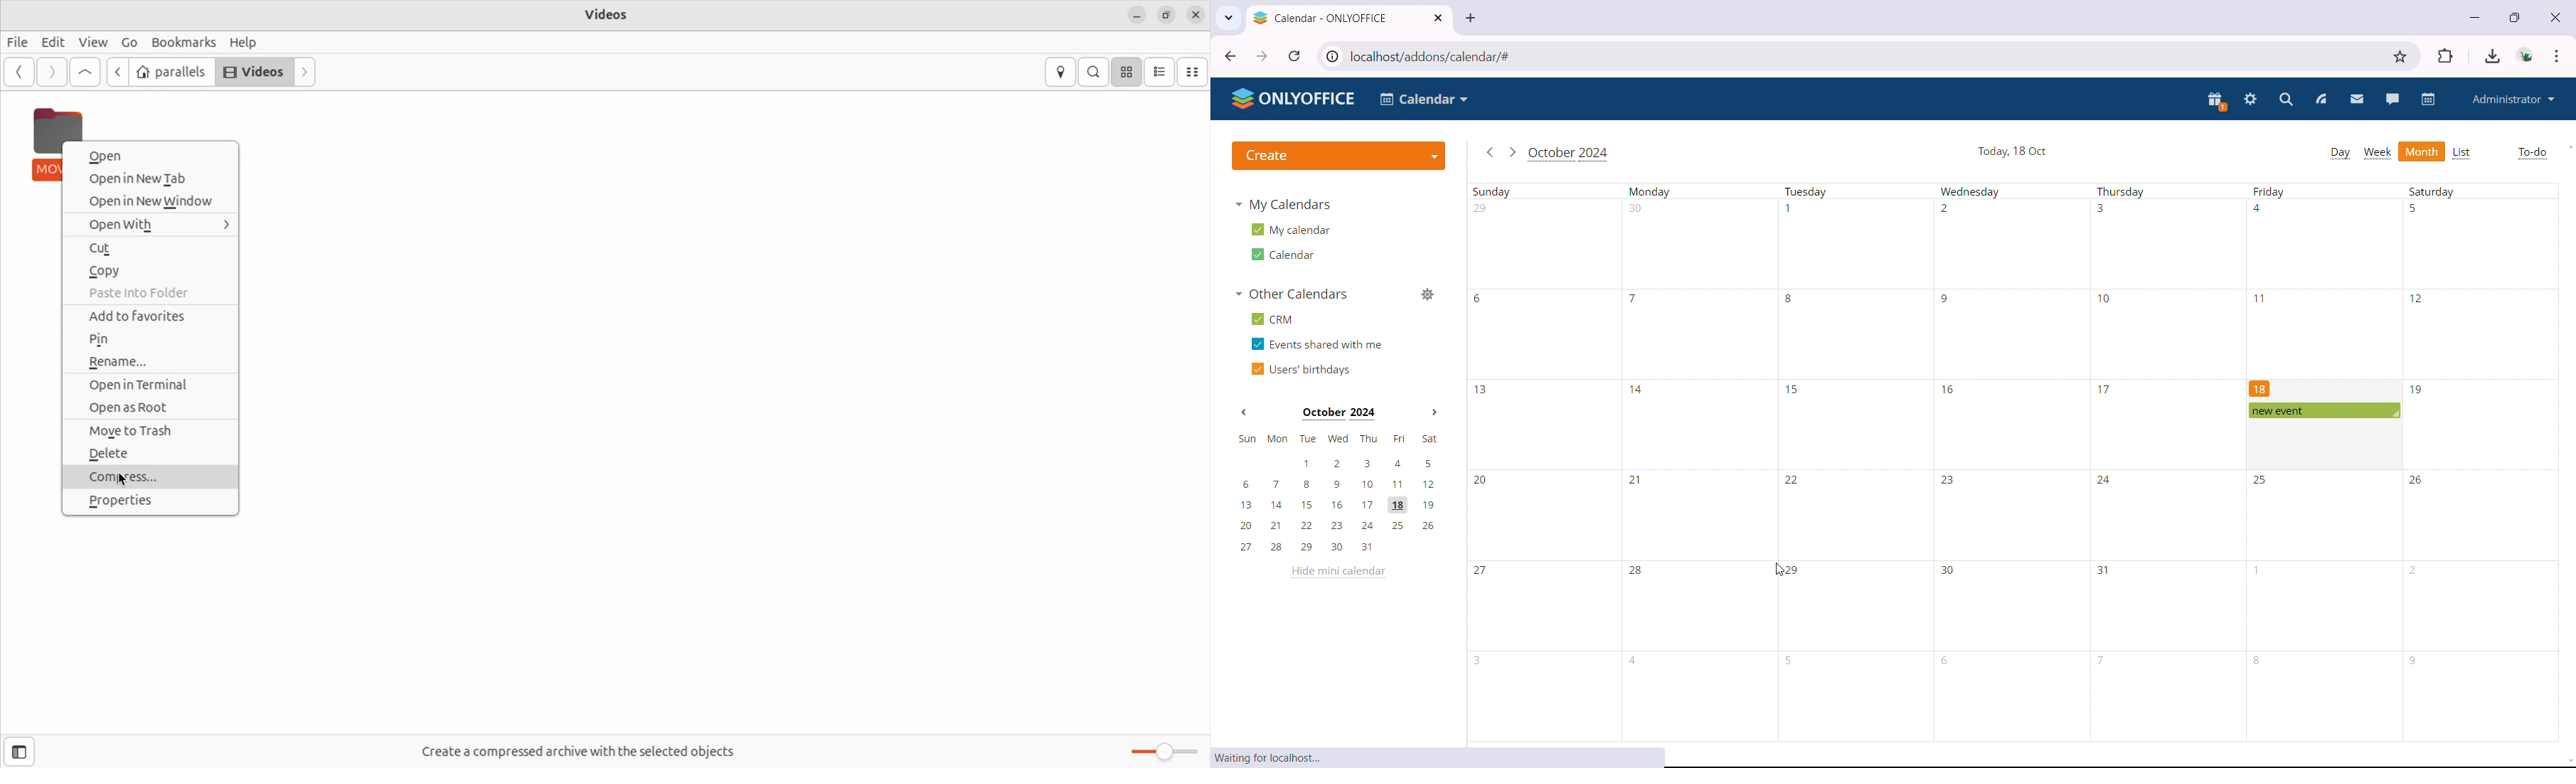  I want to click on calendar, so click(2429, 99).